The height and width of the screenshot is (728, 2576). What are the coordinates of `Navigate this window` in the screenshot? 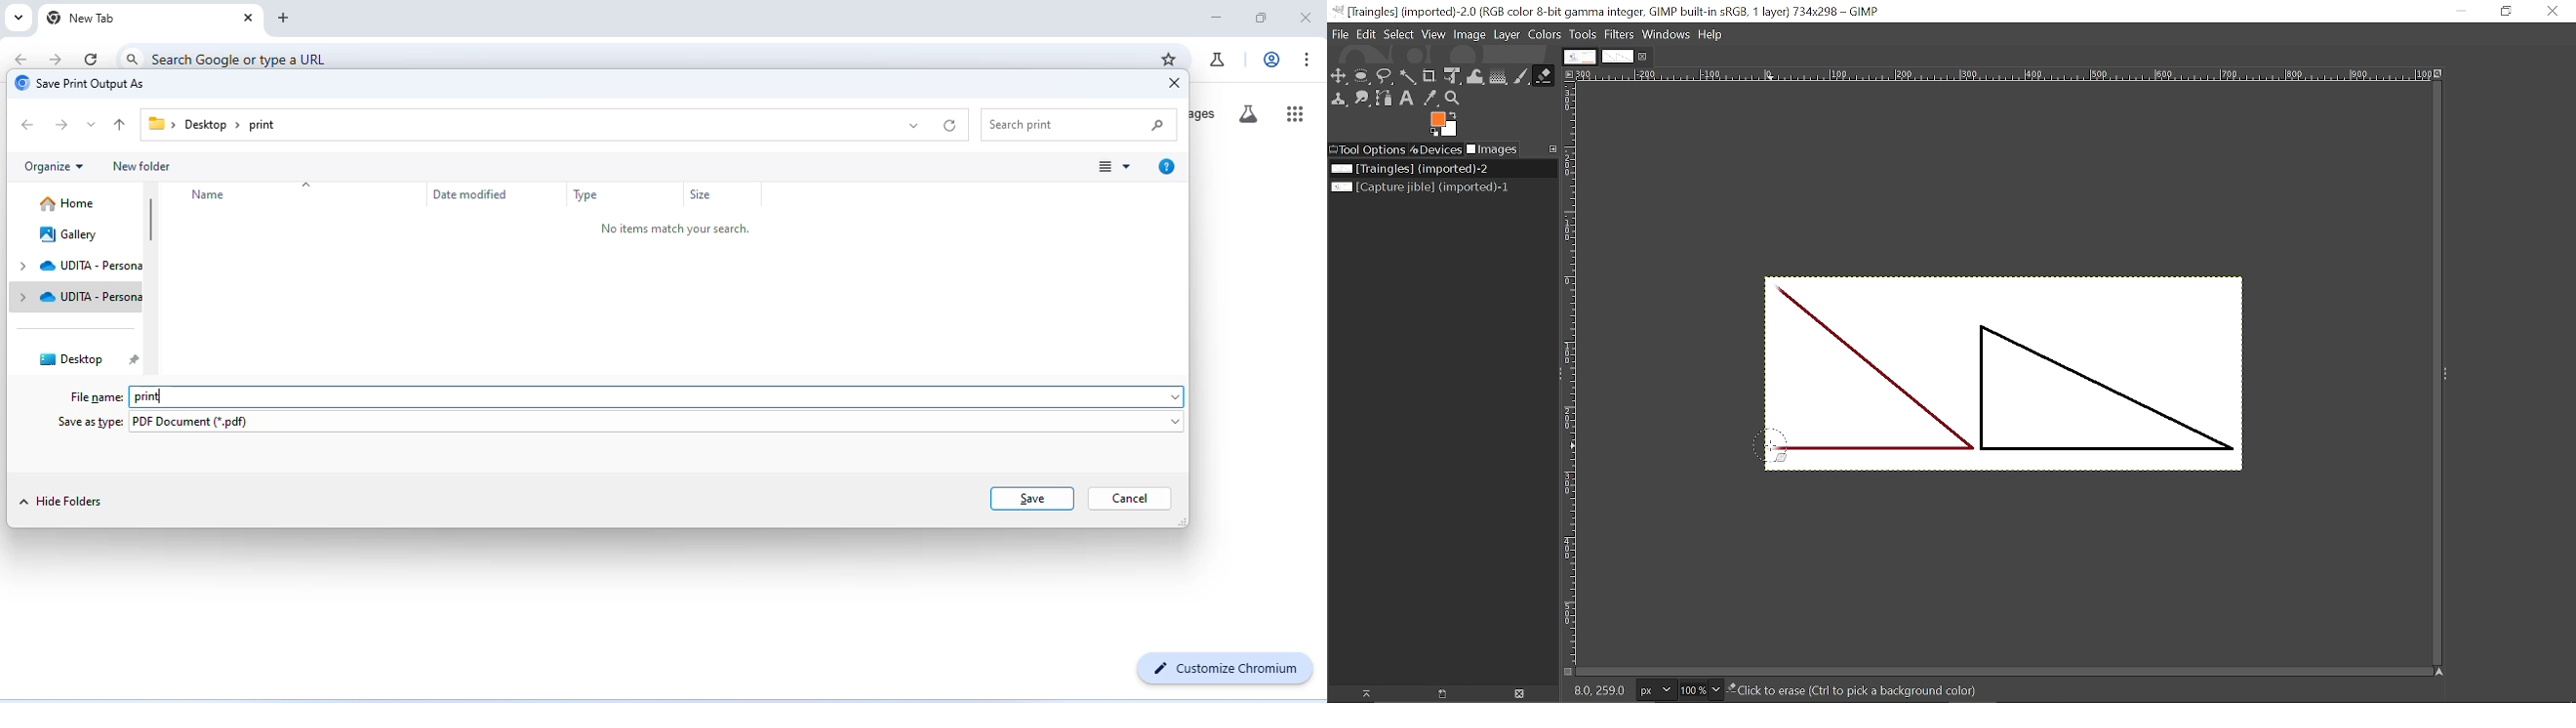 It's located at (2440, 672).